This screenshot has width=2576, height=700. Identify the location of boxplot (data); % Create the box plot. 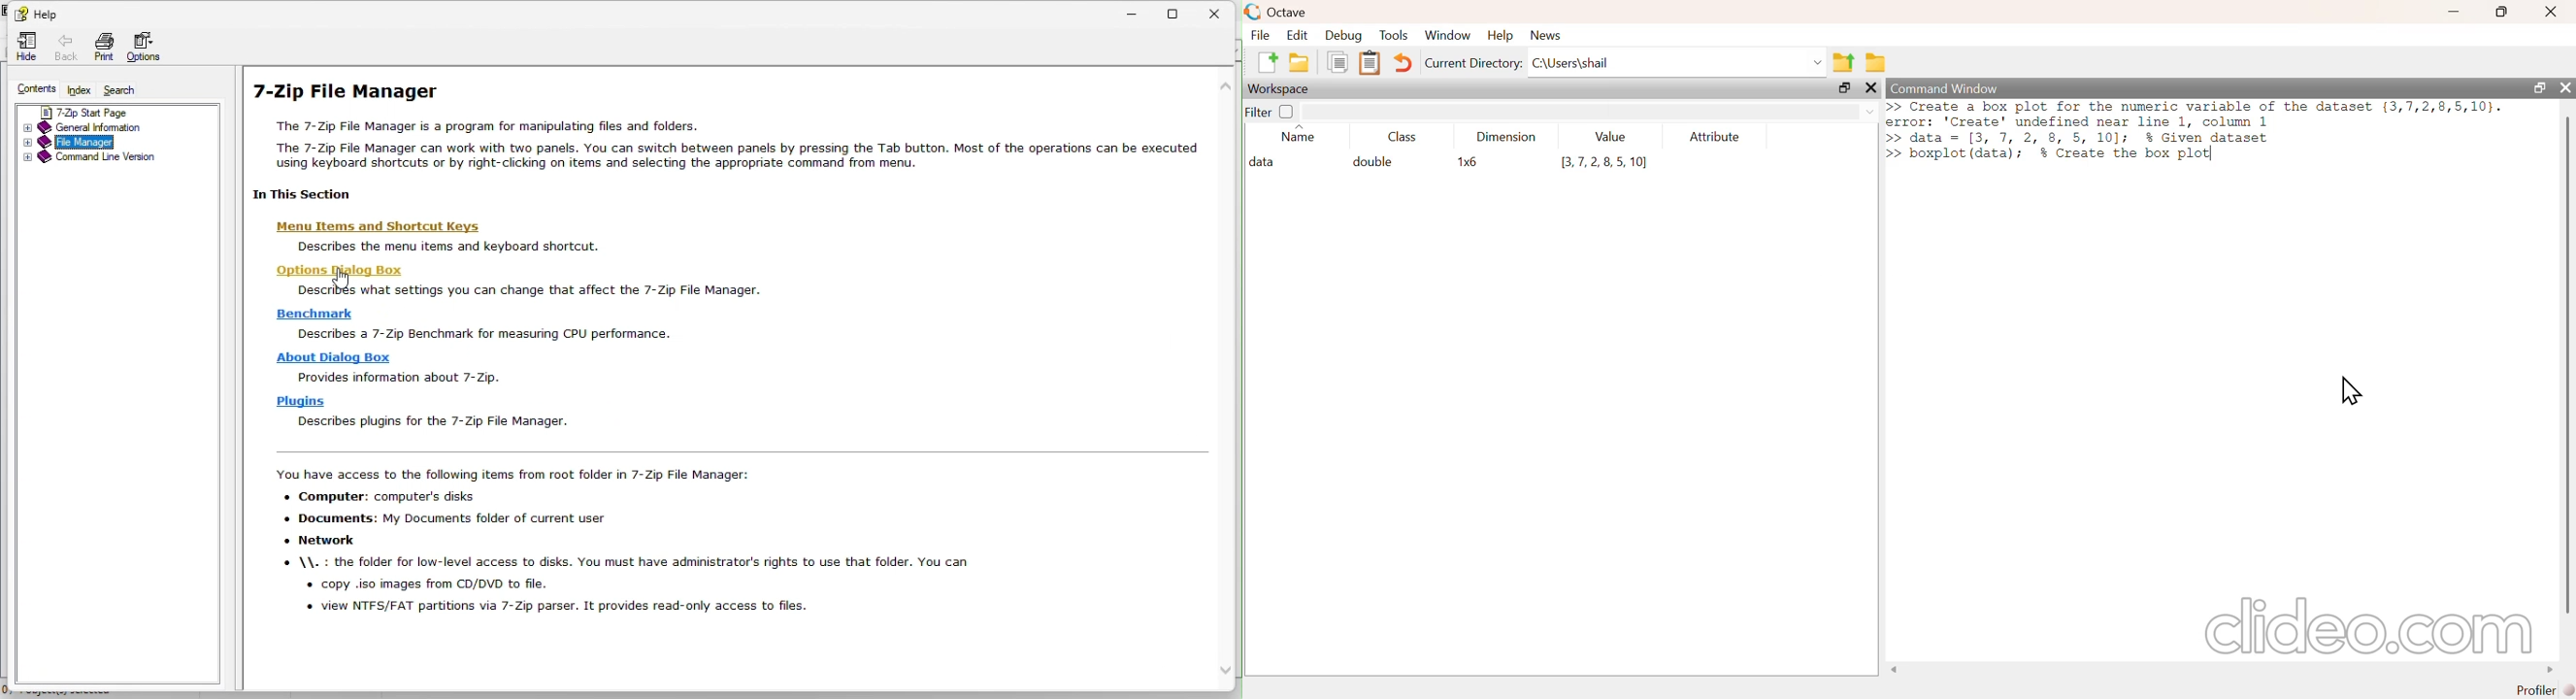
(2059, 156).